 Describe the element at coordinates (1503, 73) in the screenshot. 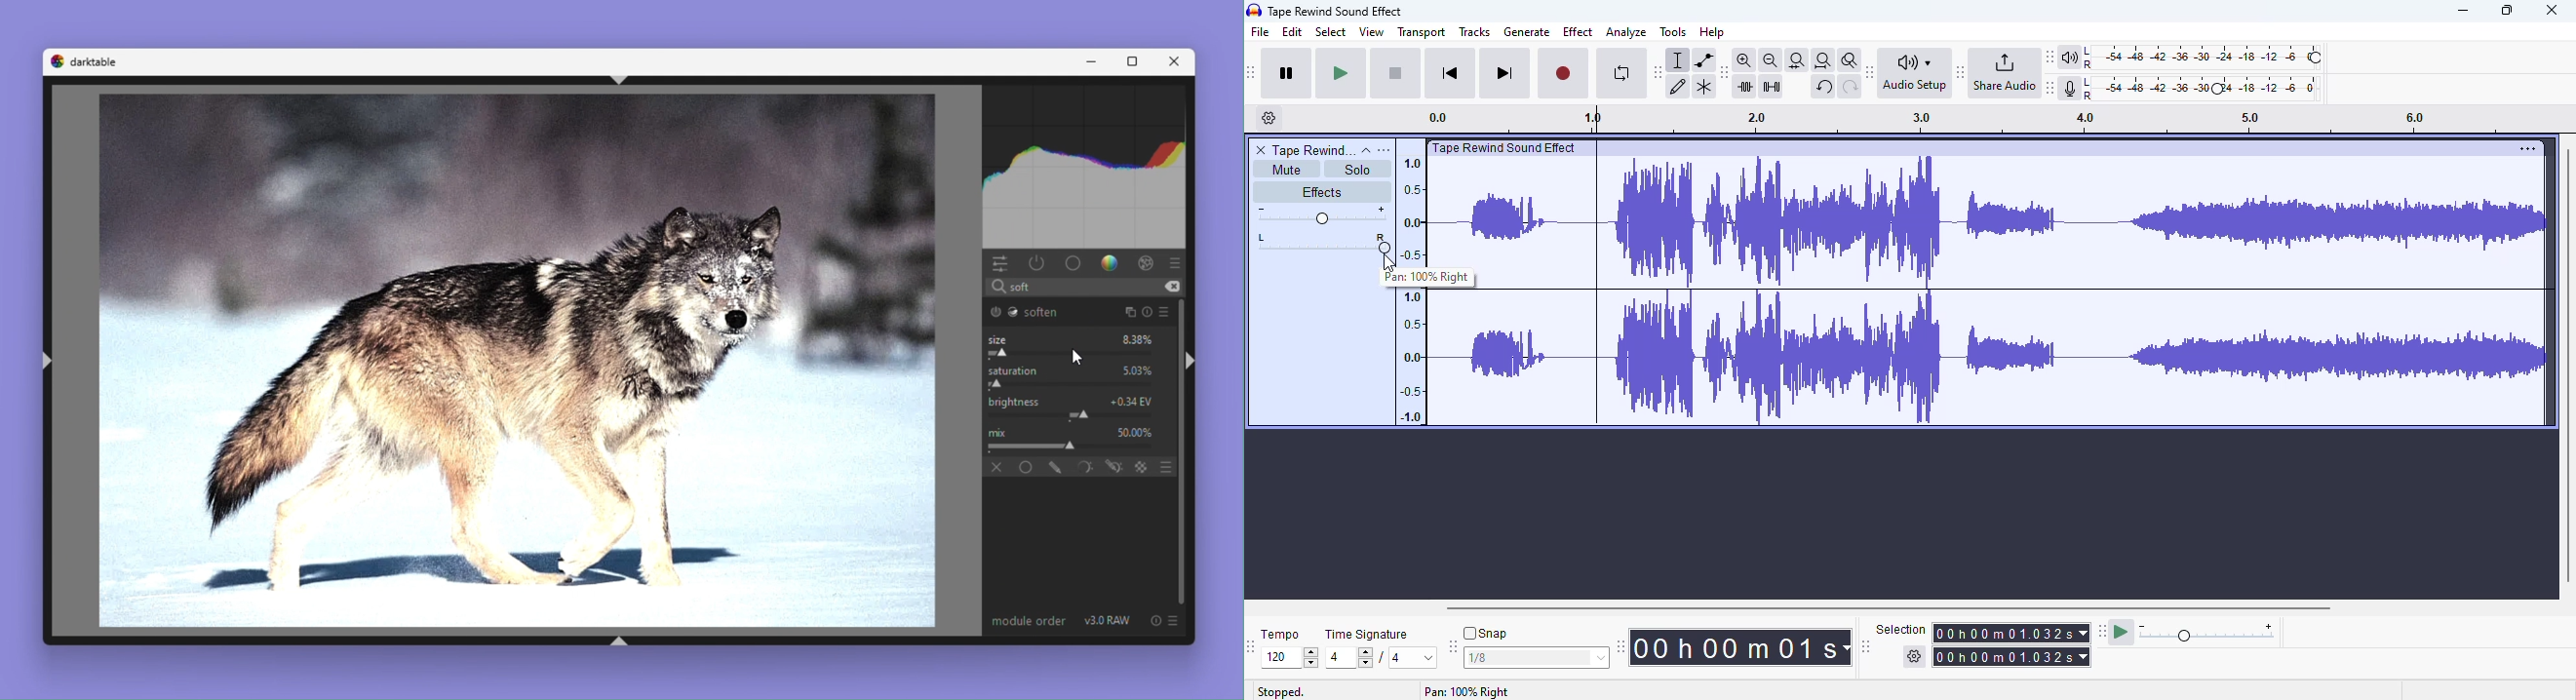

I see `skip to end` at that location.